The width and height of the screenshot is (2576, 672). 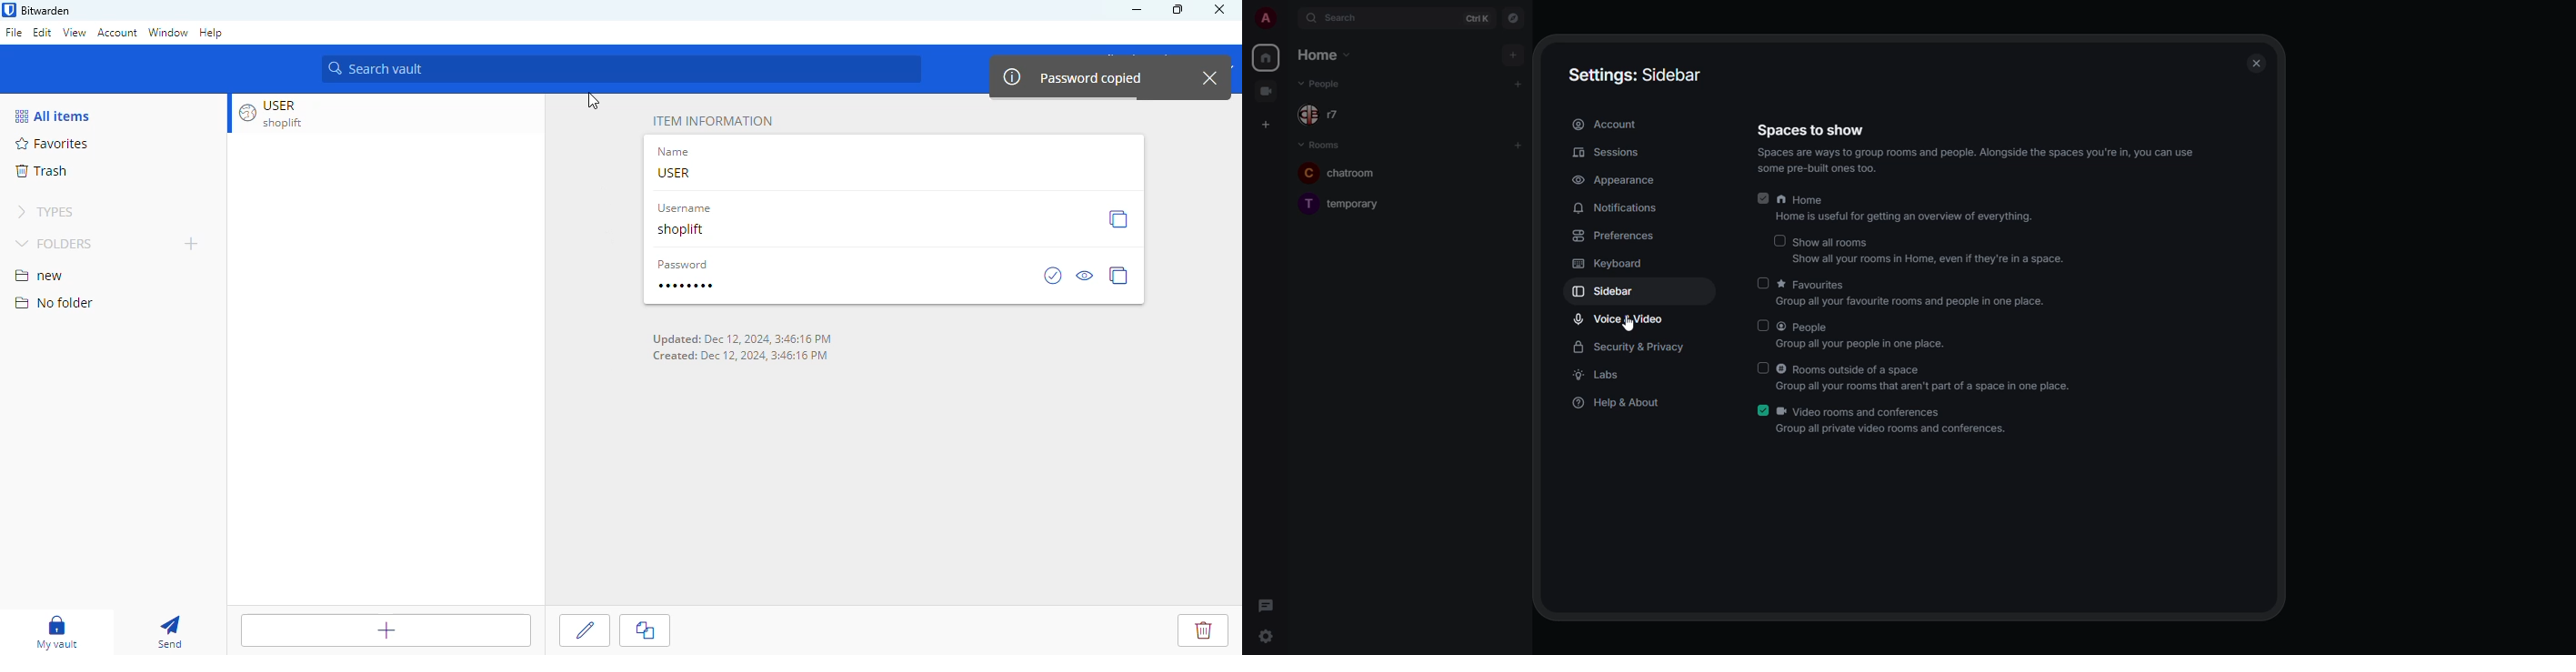 What do you see at coordinates (379, 631) in the screenshot?
I see `add item` at bounding box center [379, 631].